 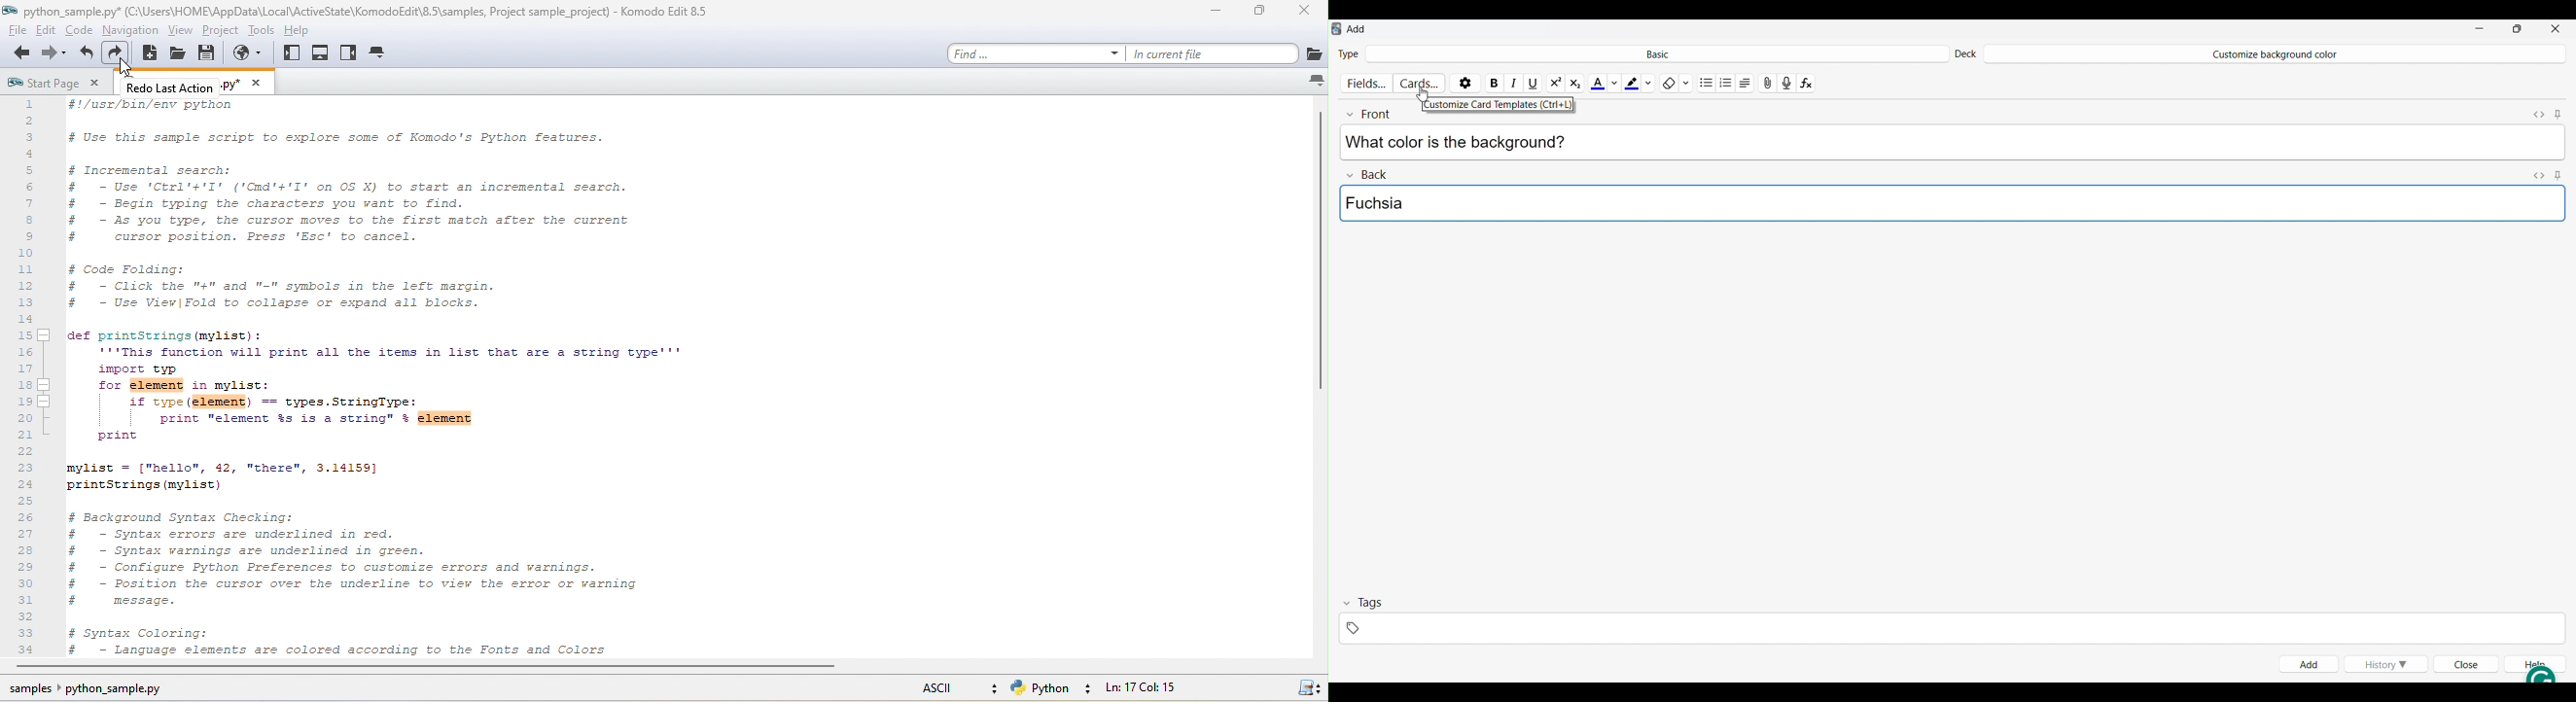 I want to click on , so click(x=2387, y=664).